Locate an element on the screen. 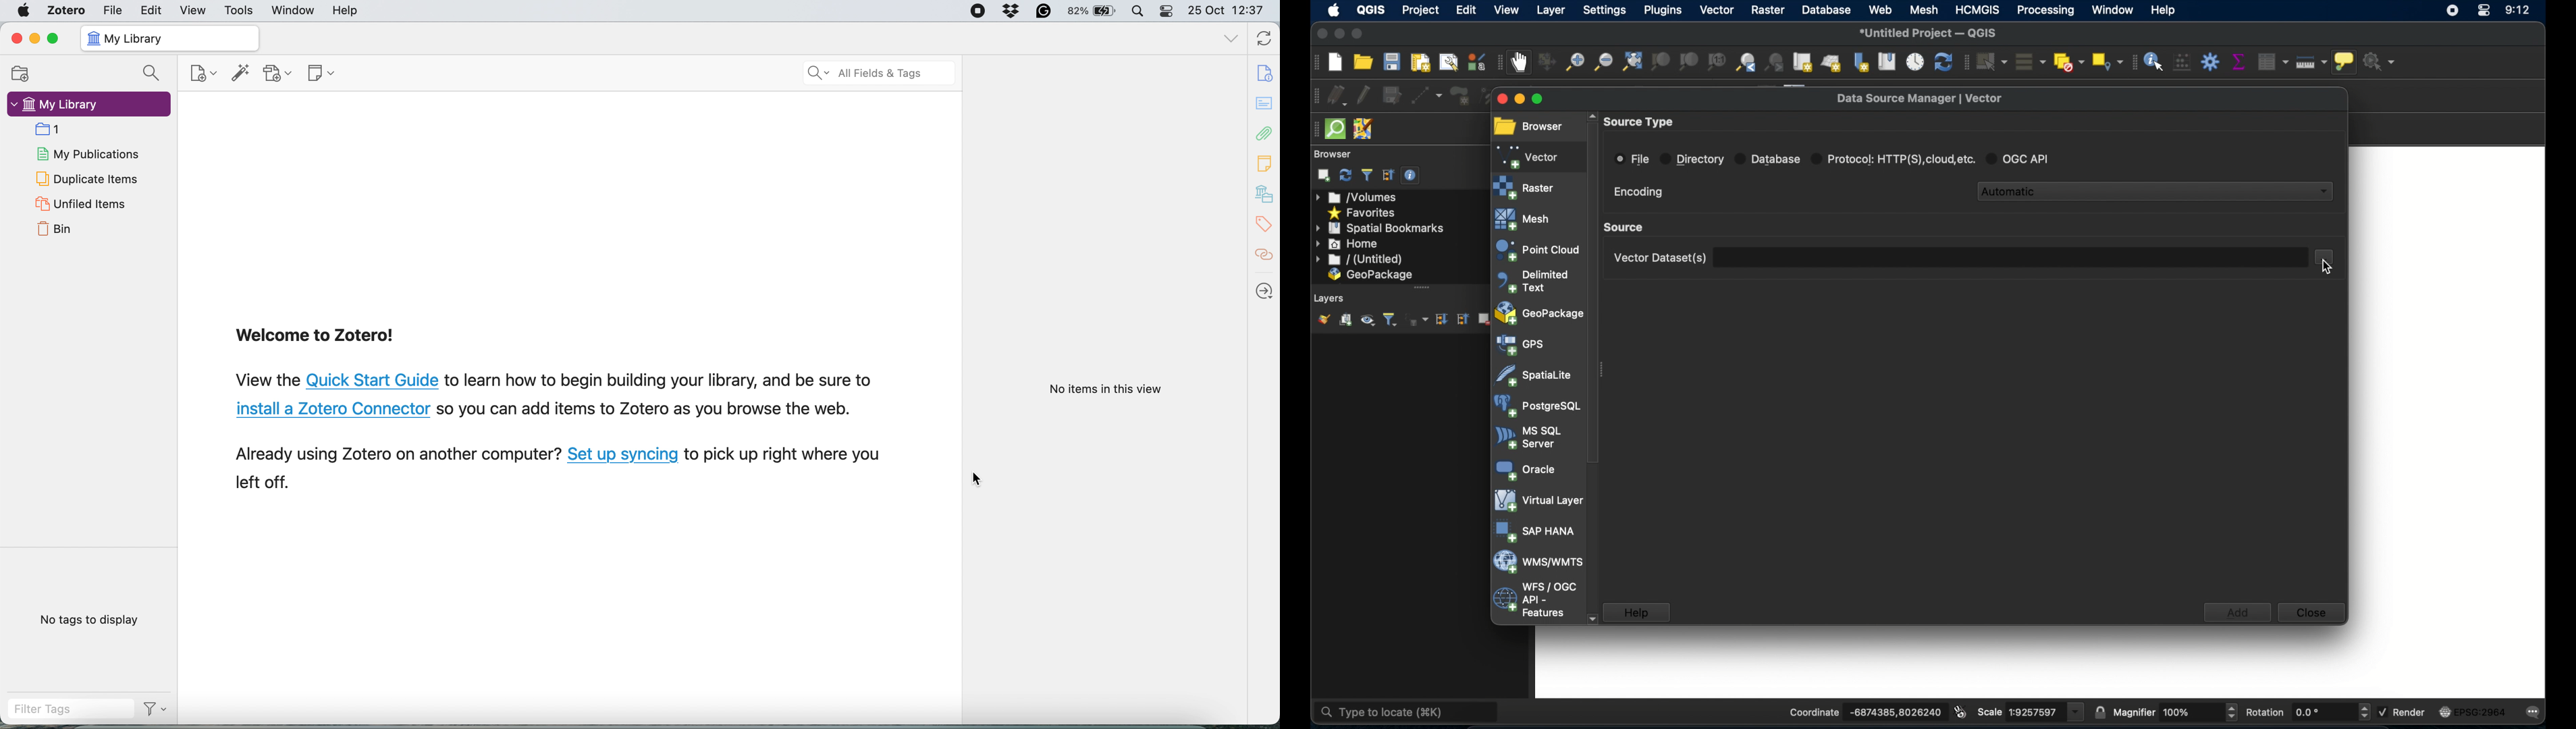  help is located at coordinates (349, 11).